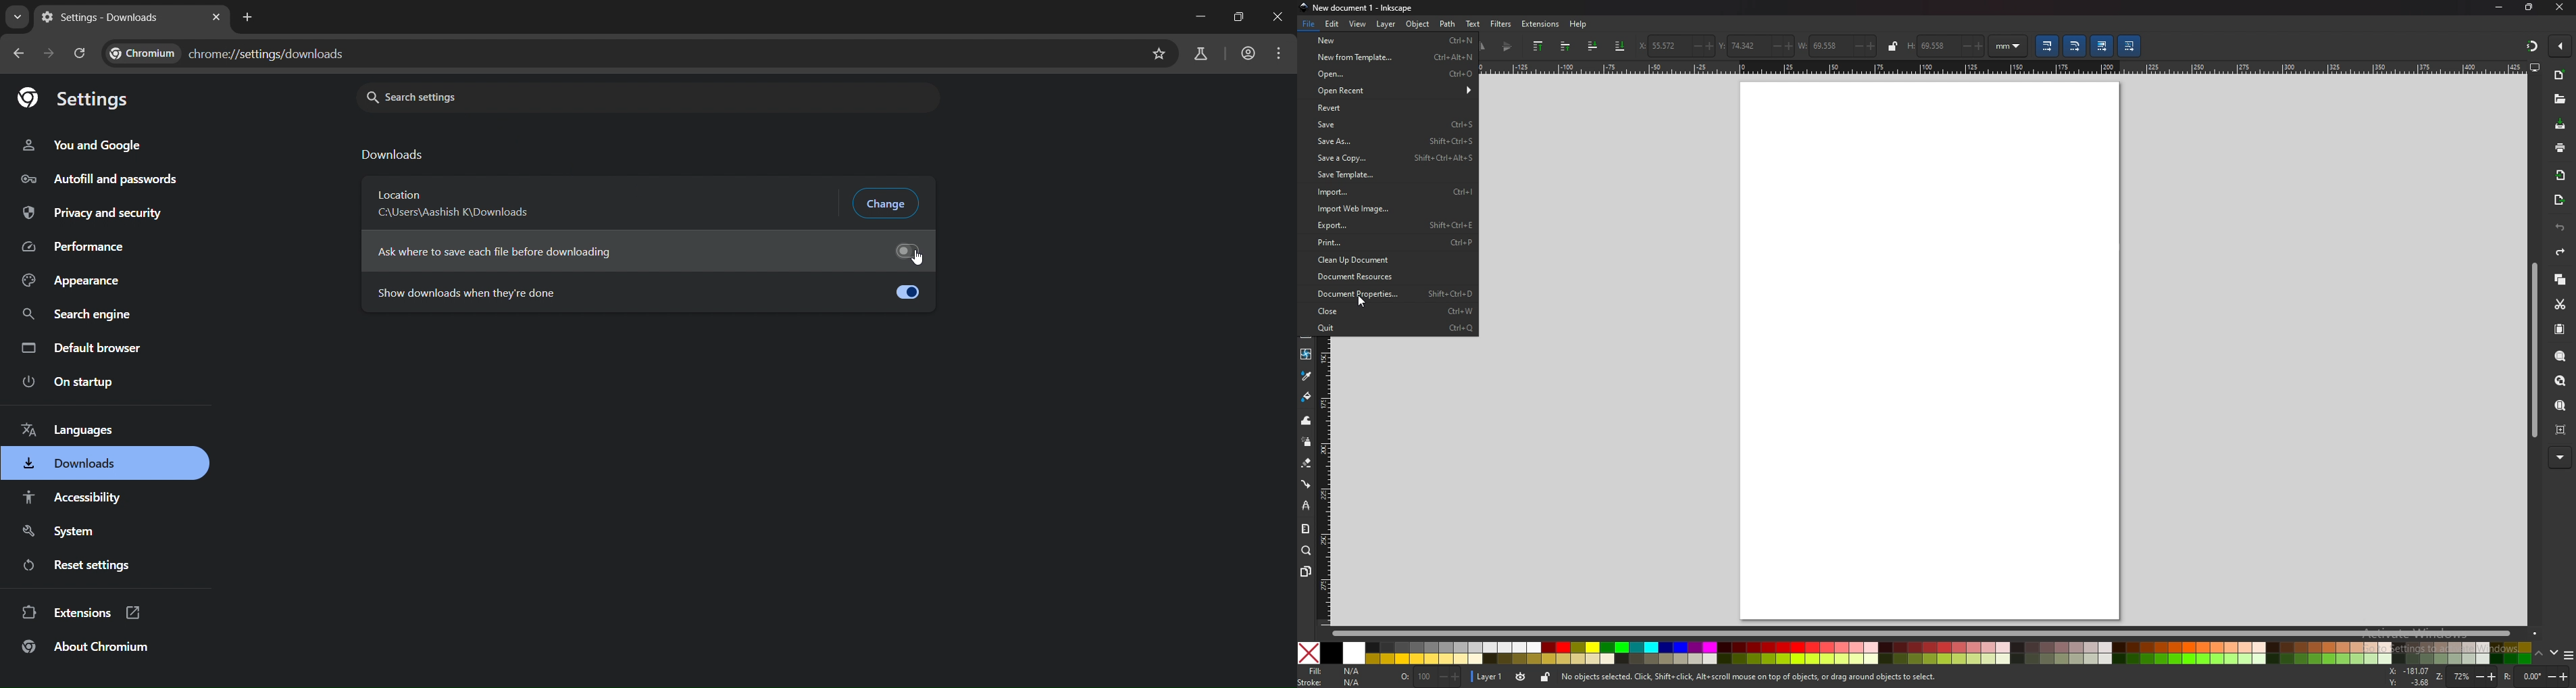 Image resolution: width=2576 pixels, height=700 pixels. Describe the element at coordinates (2535, 67) in the screenshot. I see `display options` at that location.